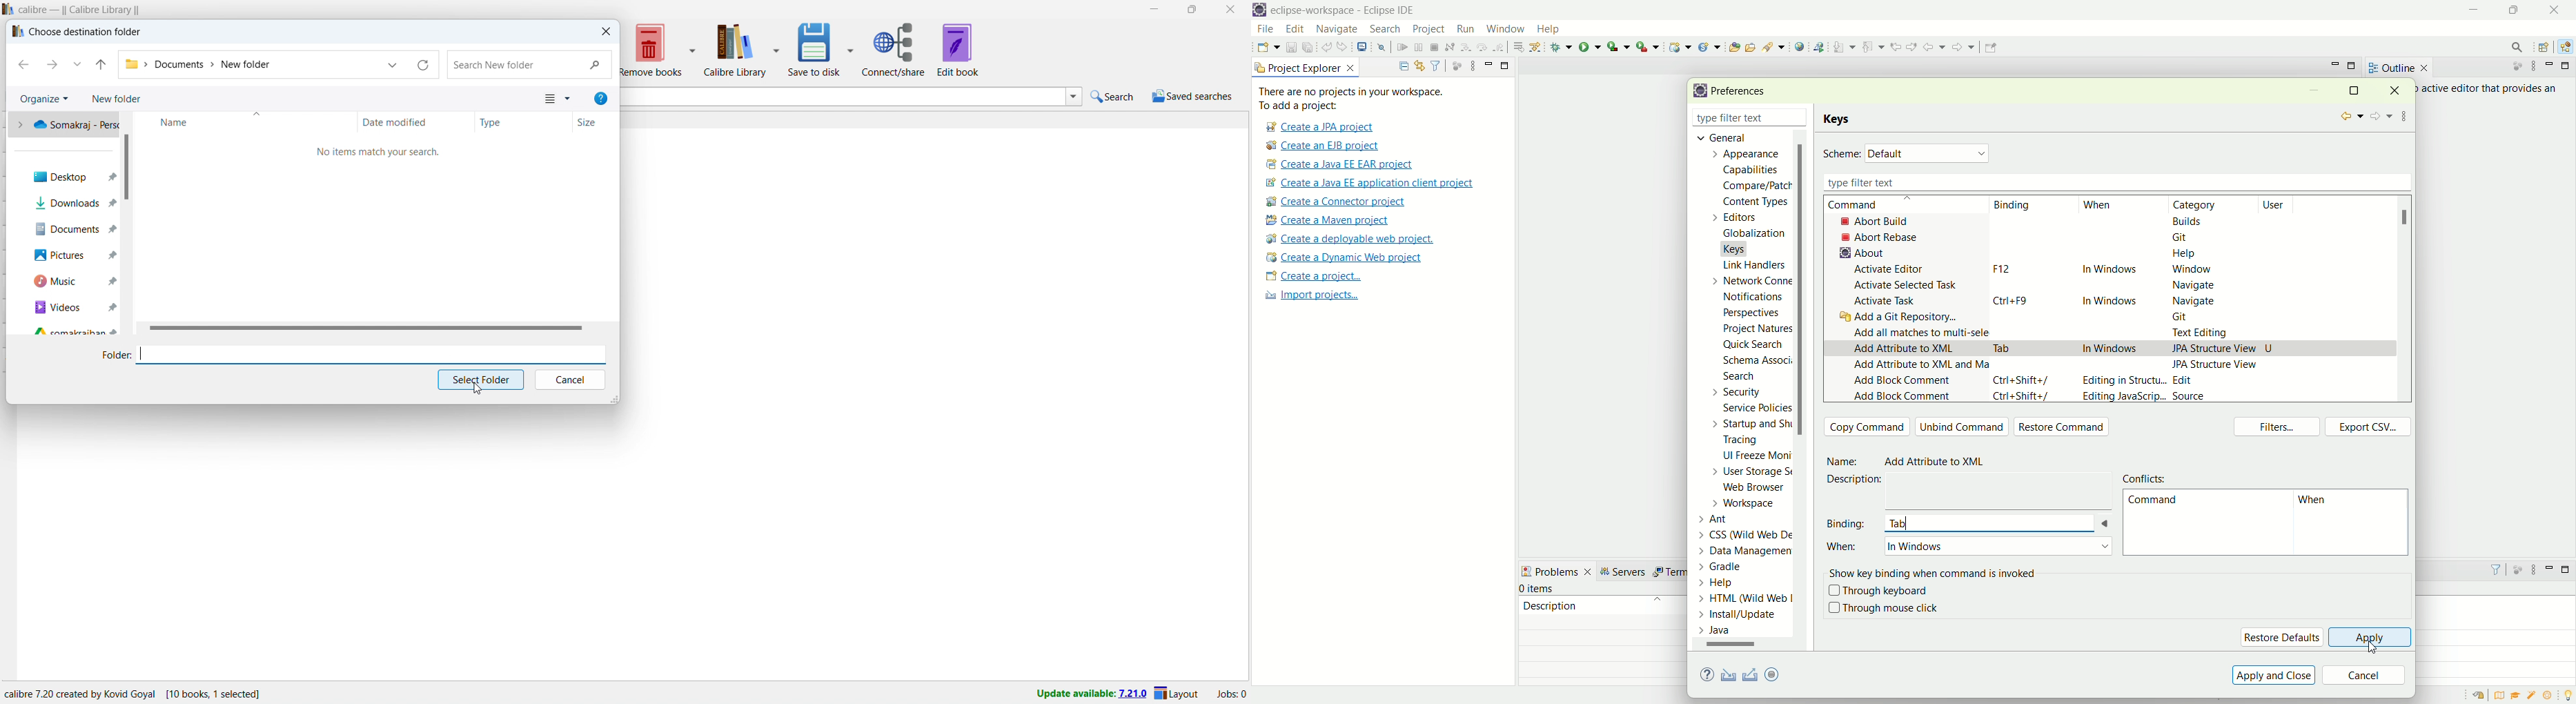 The height and width of the screenshot is (728, 2576). What do you see at coordinates (1089, 695) in the screenshot?
I see `uodate` at bounding box center [1089, 695].